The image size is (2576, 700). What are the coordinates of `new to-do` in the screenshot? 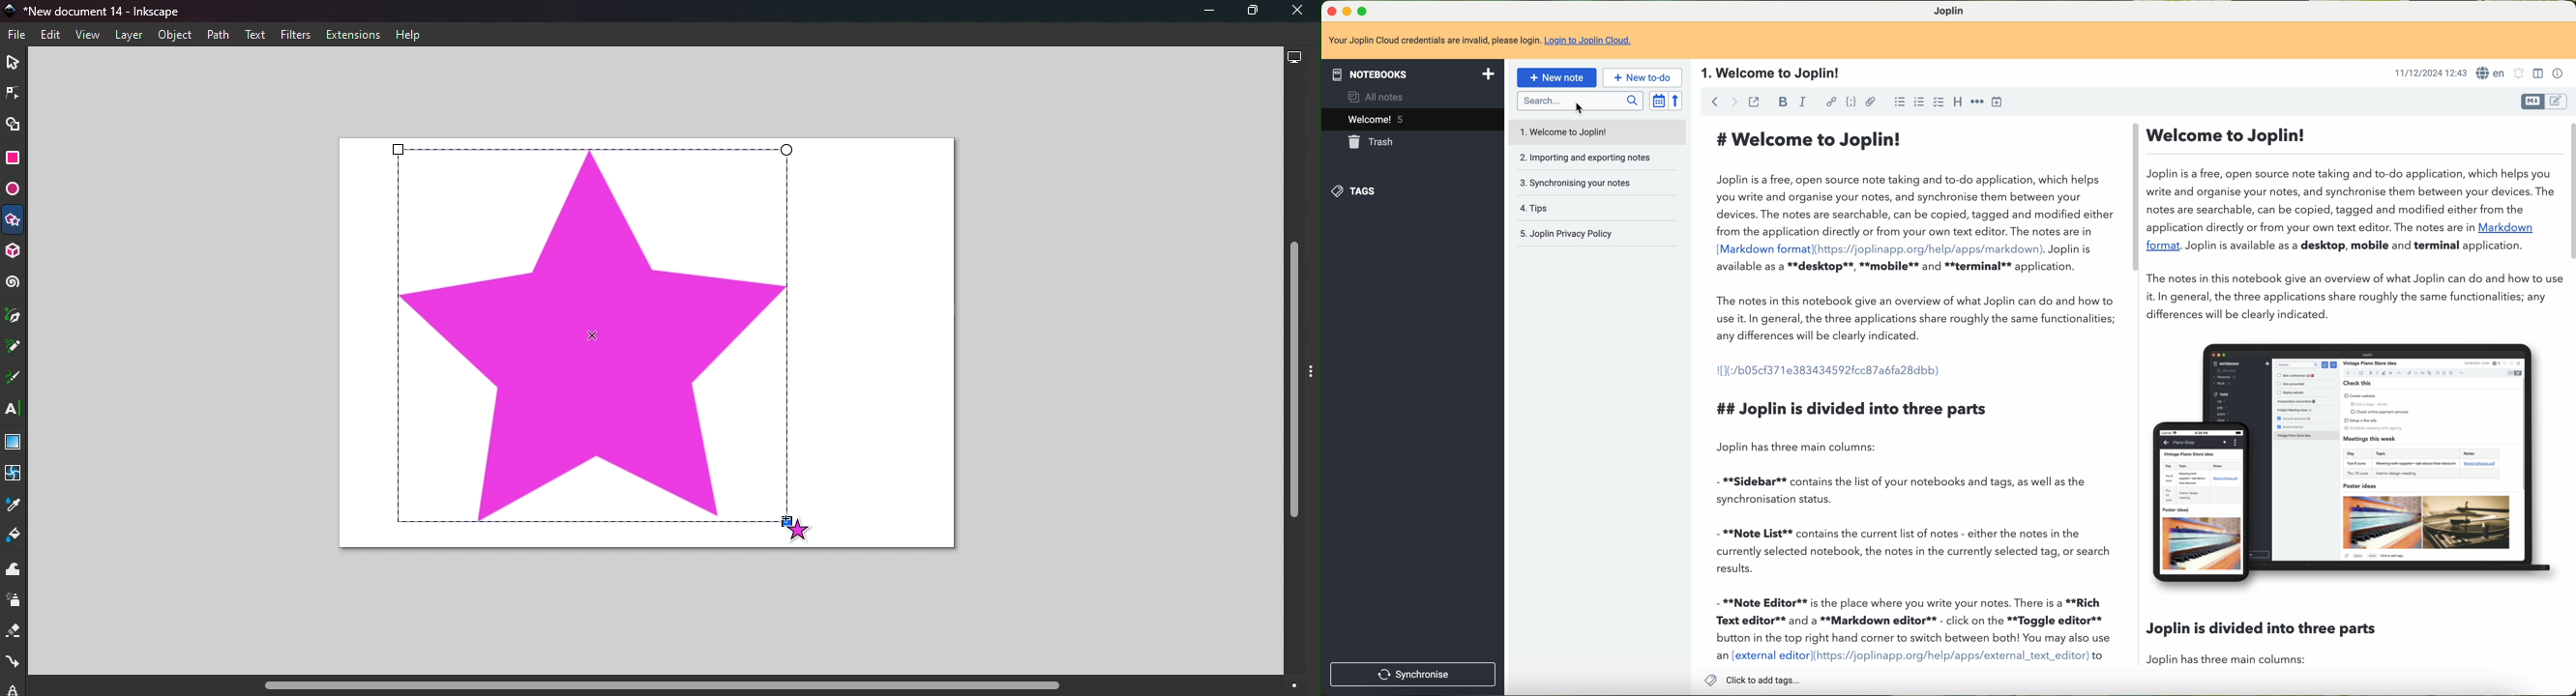 It's located at (1642, 78).